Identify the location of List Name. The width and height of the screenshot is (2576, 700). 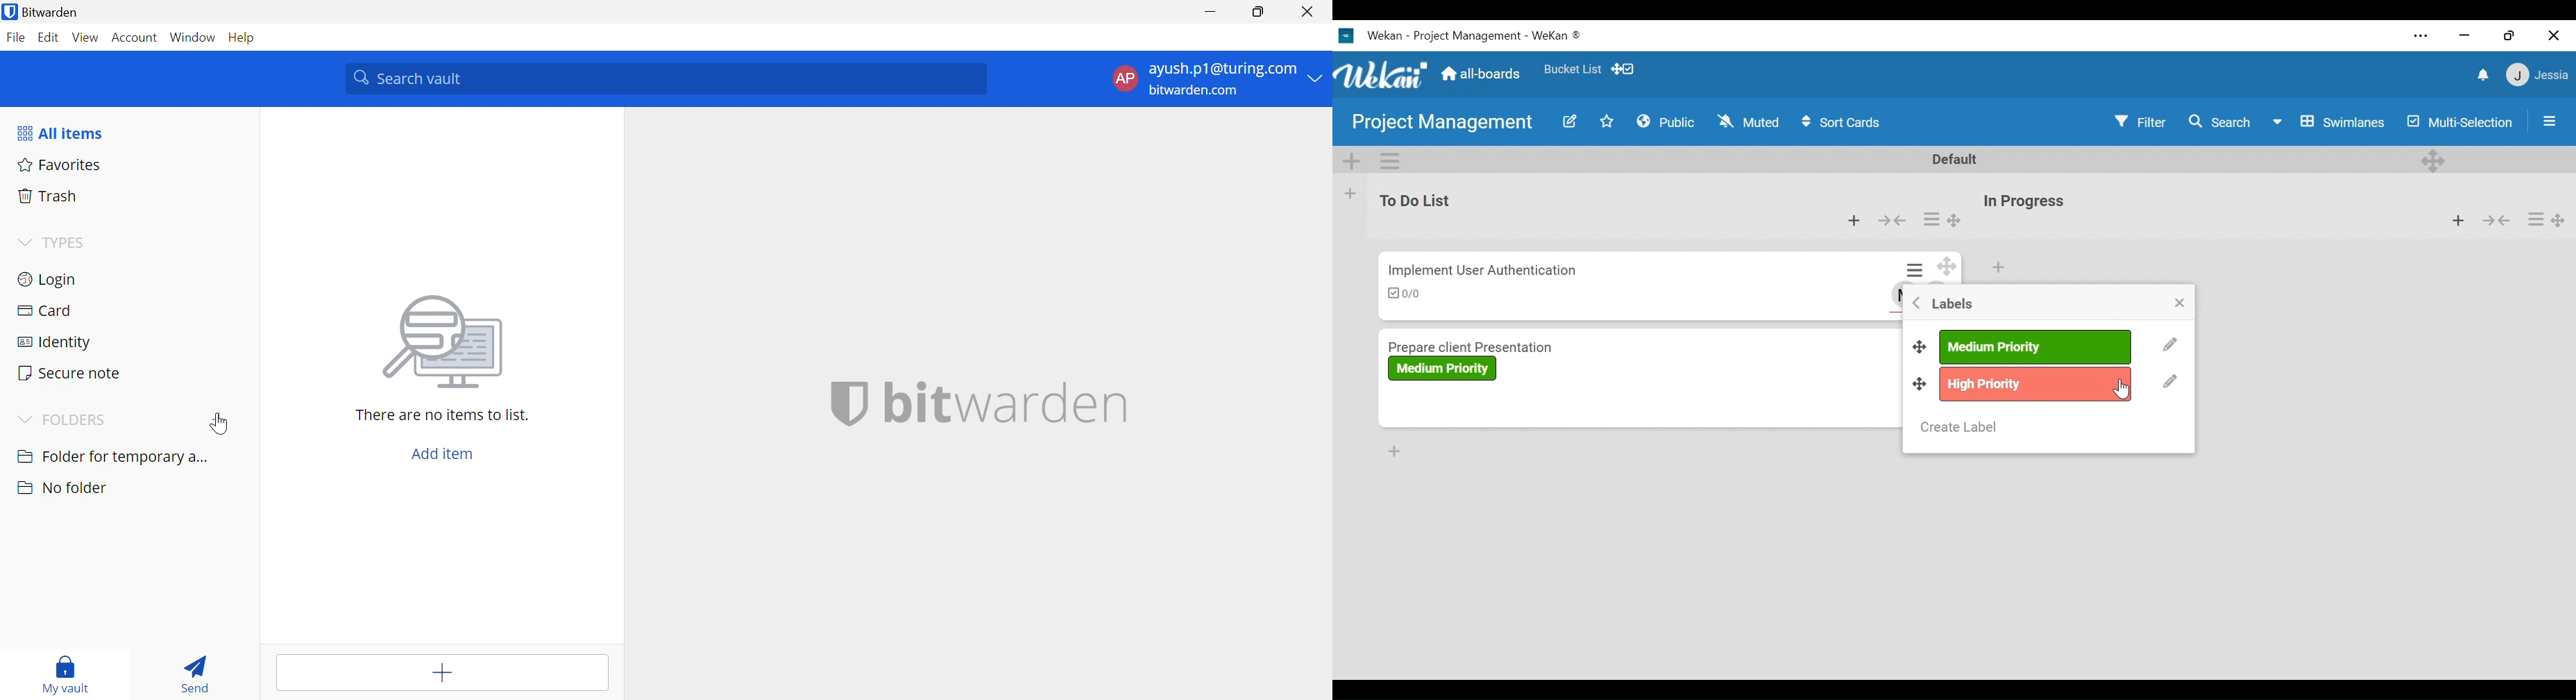
(1413, 200).